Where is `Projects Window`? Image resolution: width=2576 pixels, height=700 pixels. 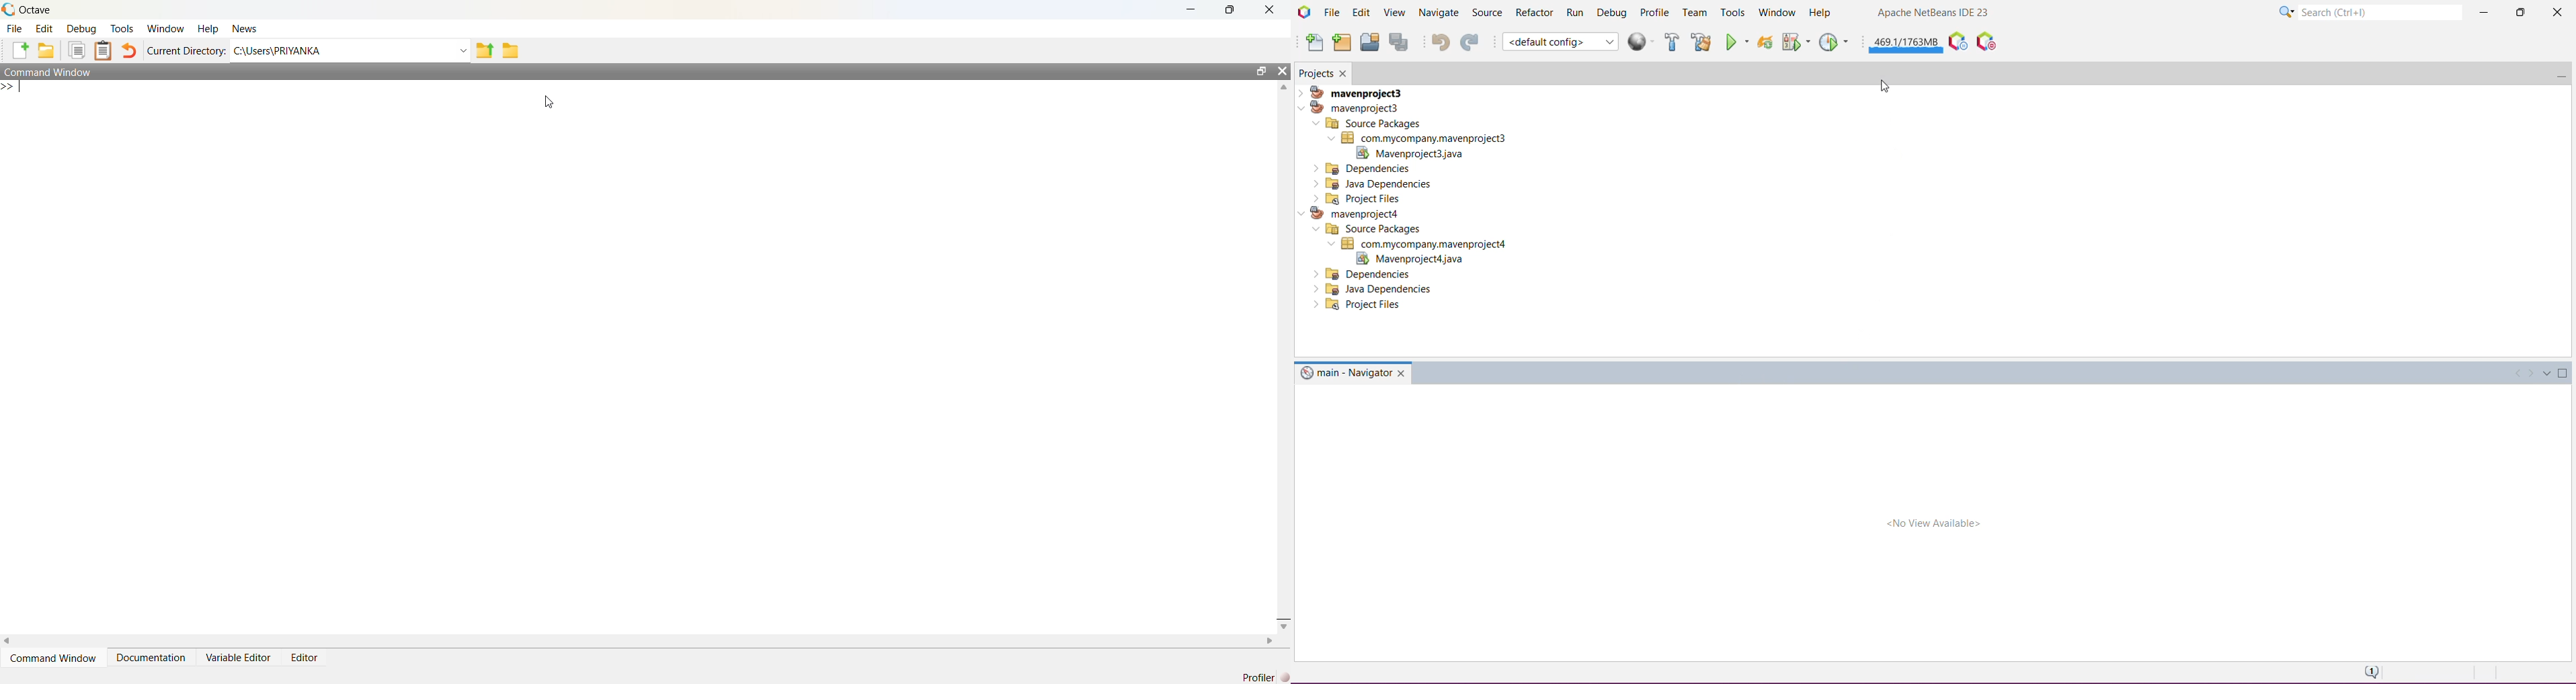
Projects Window is located at coordinates (1315, 72).